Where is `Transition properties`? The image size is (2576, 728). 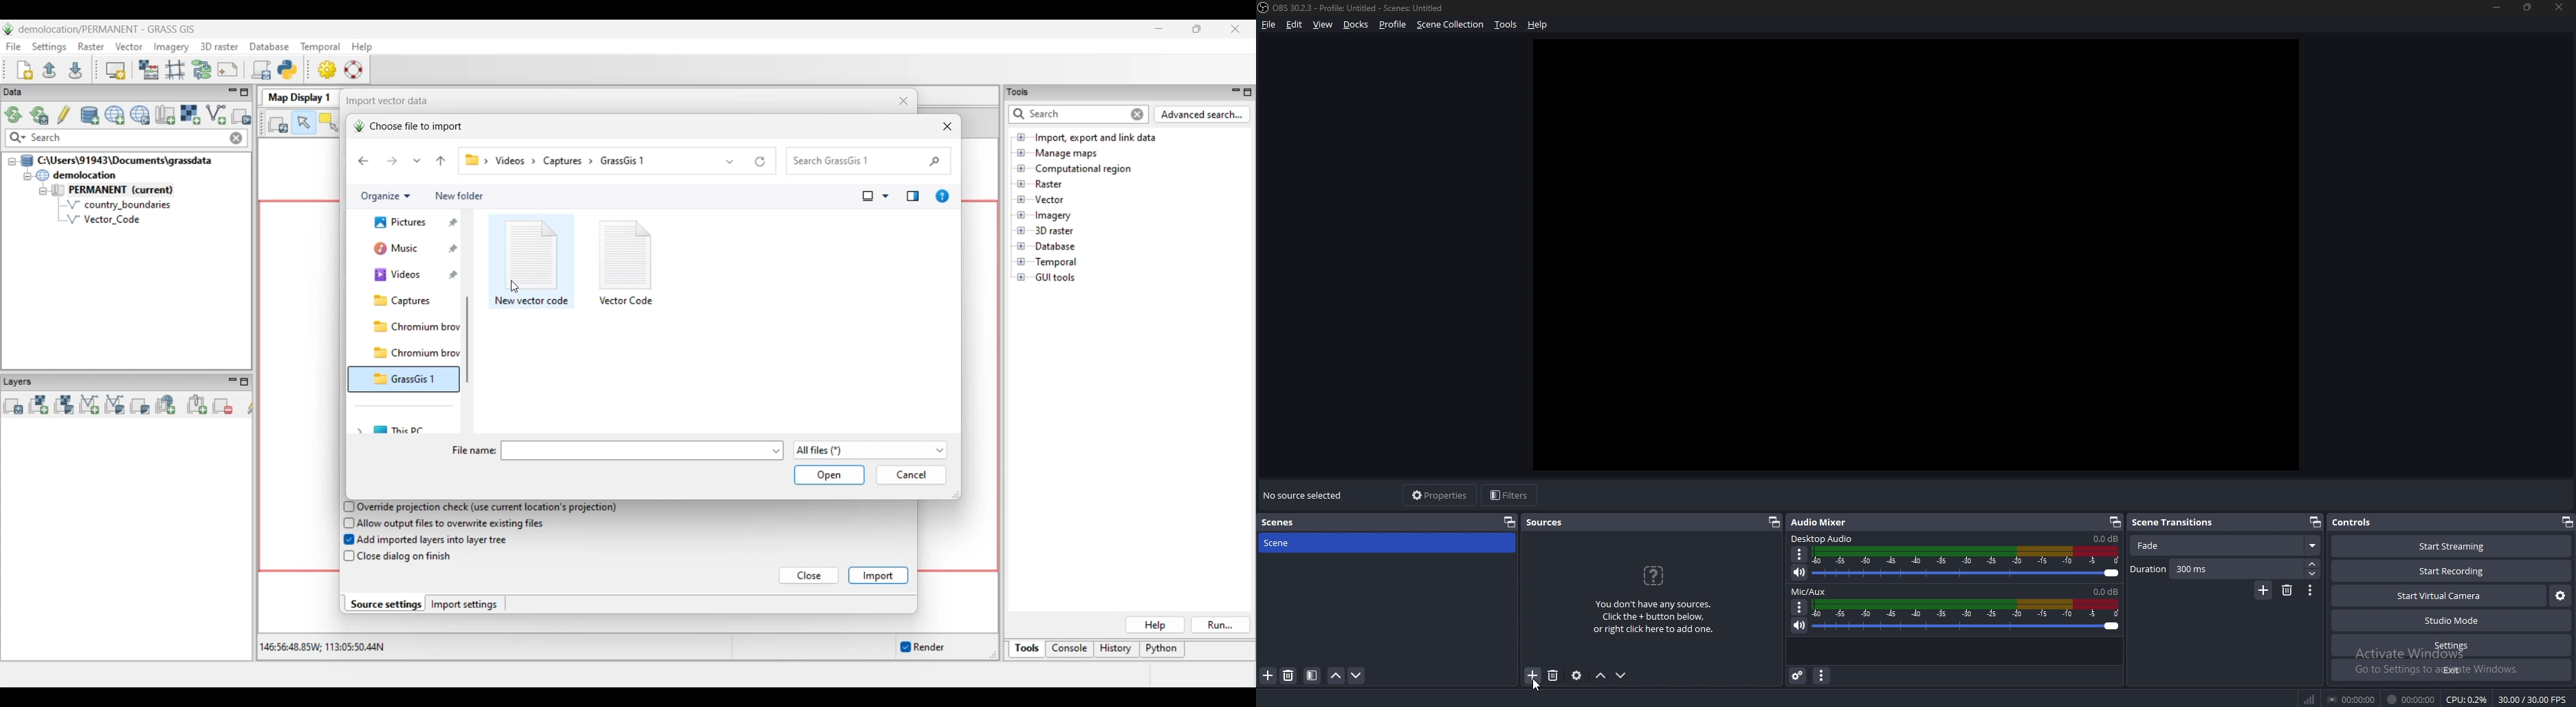
Transition properties is located at coordinates (2310, 591).